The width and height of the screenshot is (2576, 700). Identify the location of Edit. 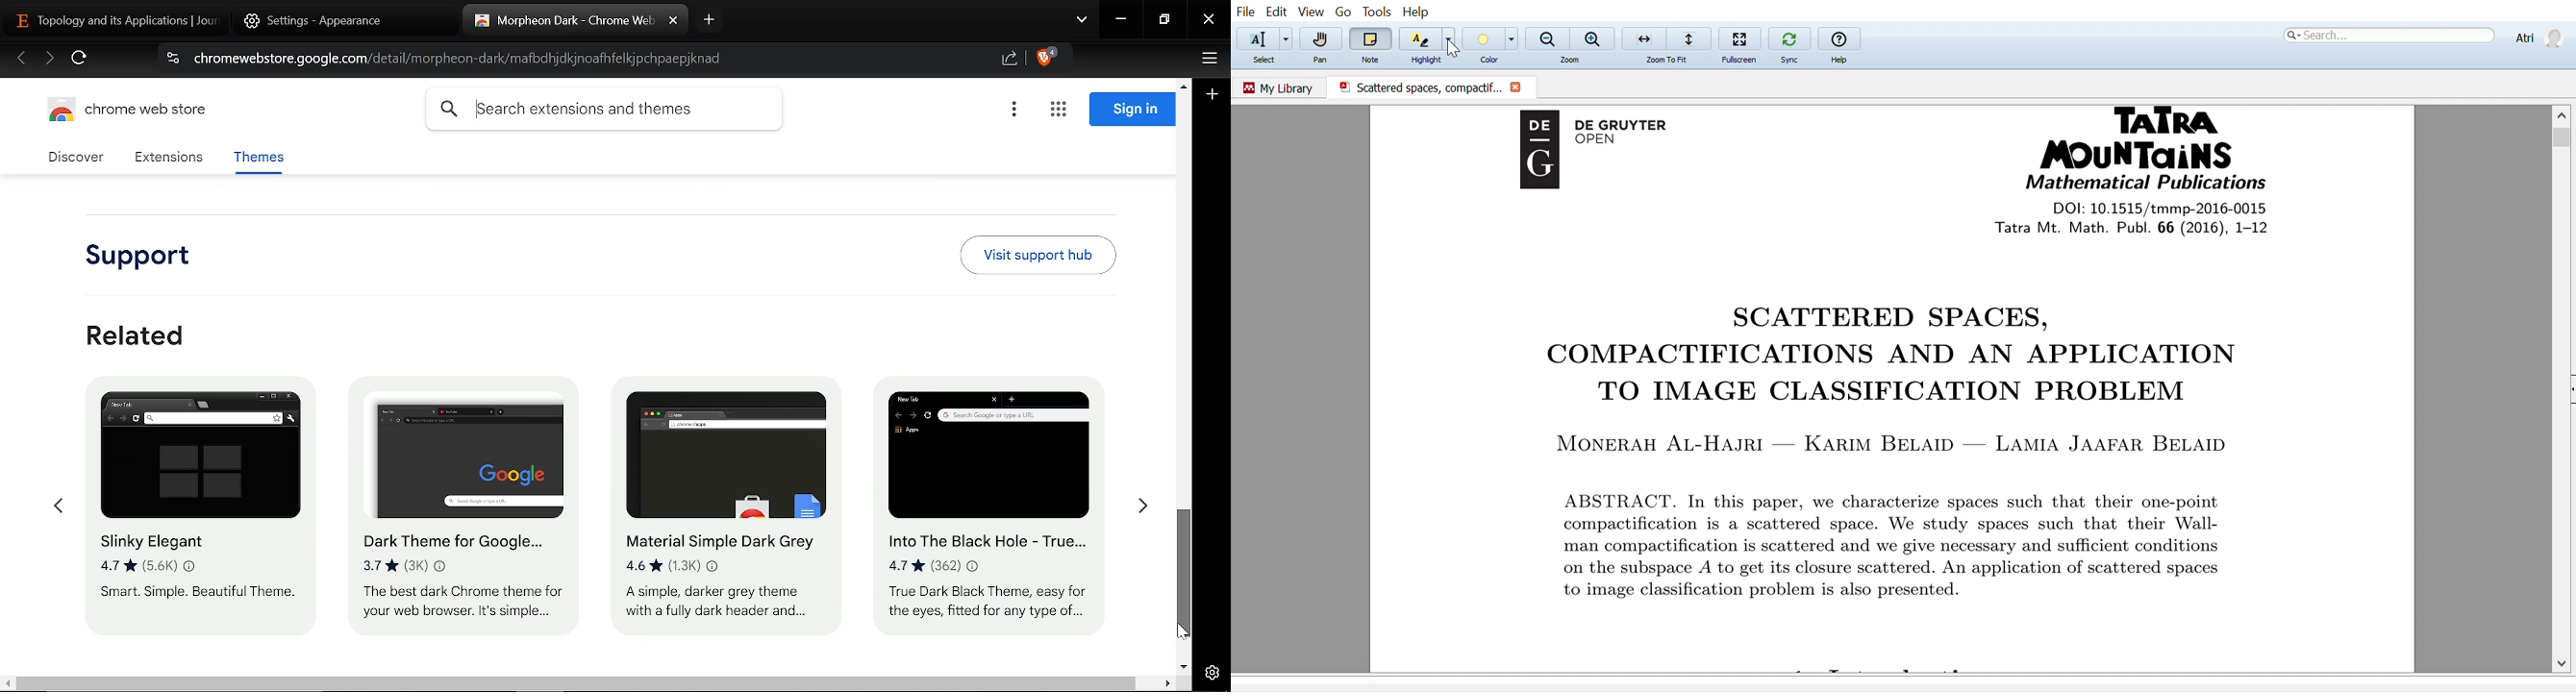
(1276, 11).